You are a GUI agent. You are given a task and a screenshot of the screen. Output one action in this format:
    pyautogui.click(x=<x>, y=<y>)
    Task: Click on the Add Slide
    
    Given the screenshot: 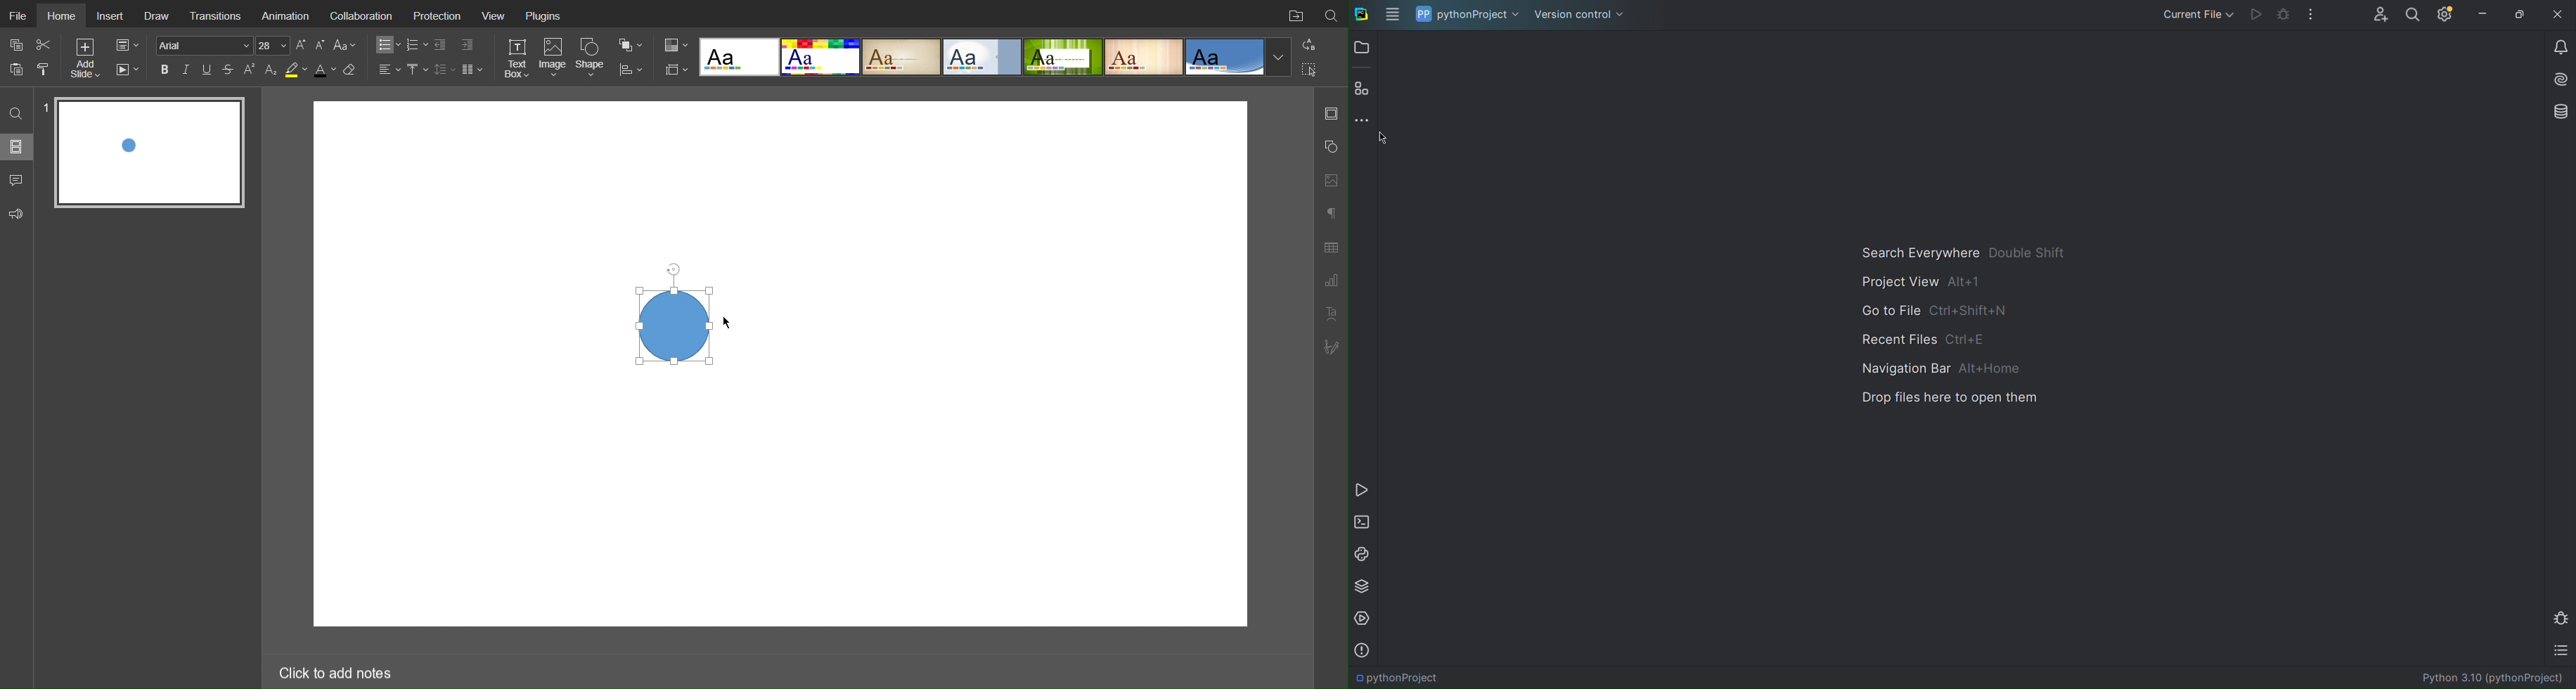 What is the action you would take?
    pyautogui.click(x=84, y=60)
    